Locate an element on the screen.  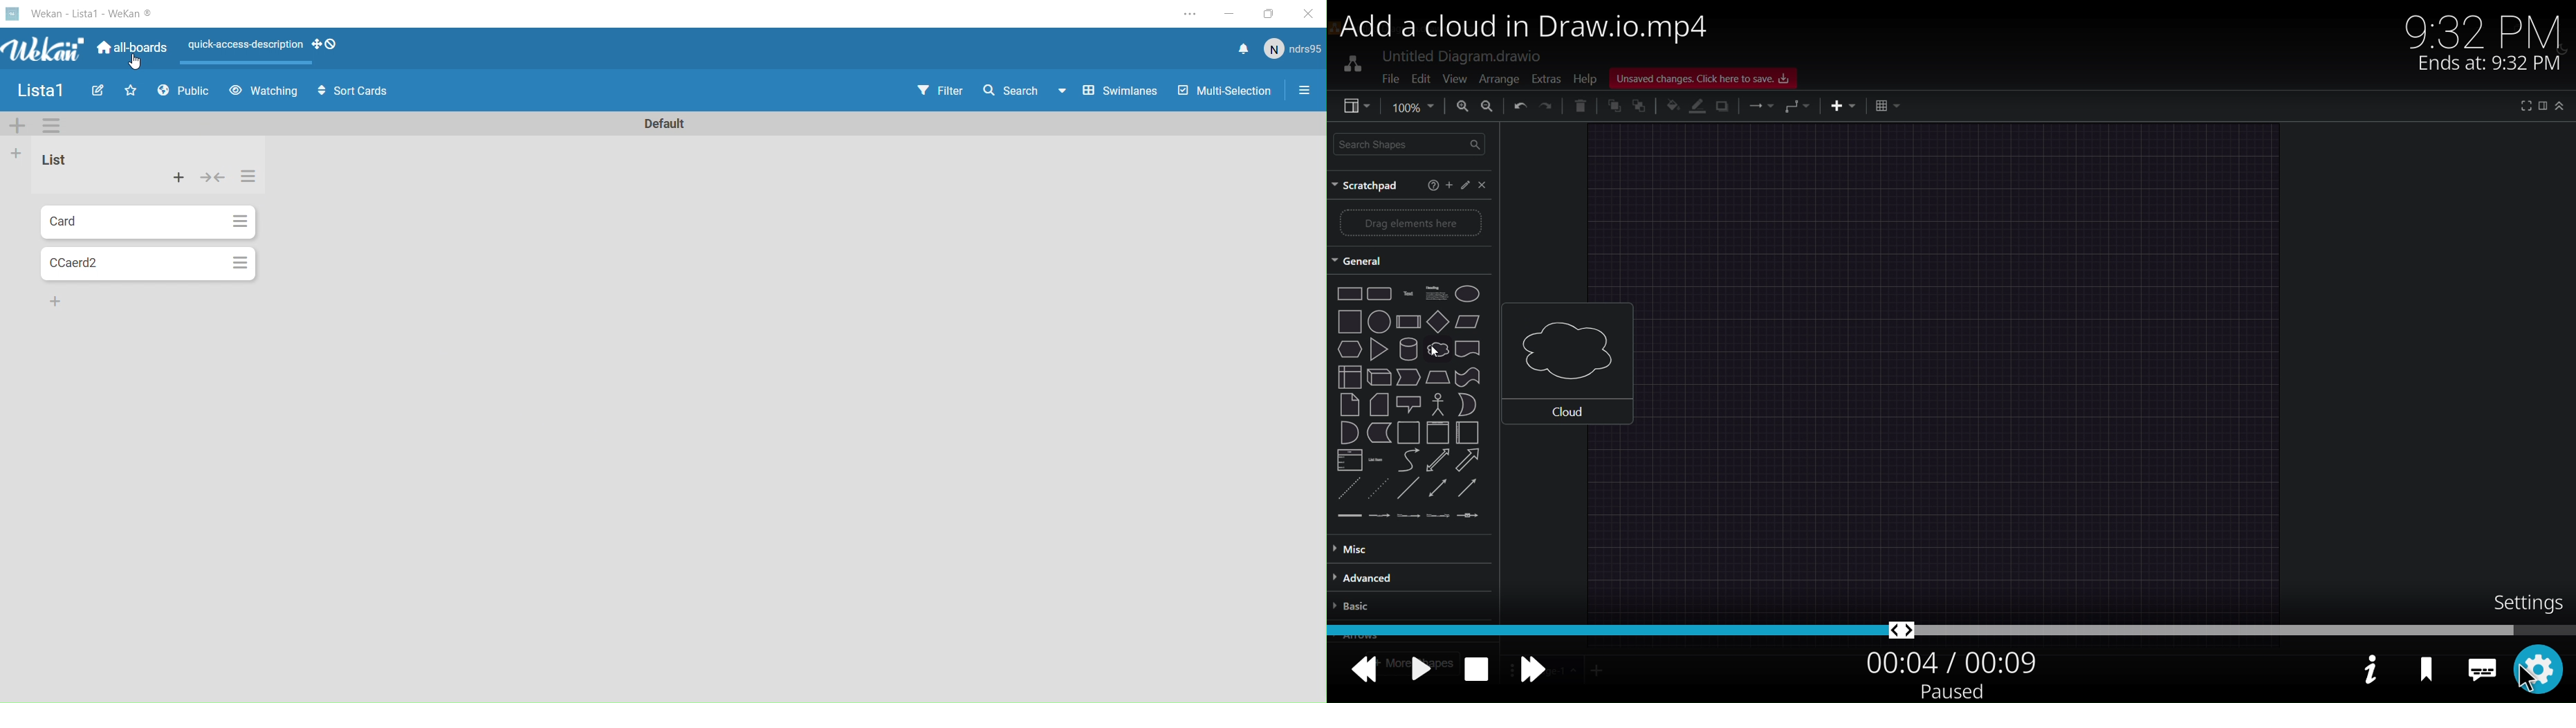
cursor is located at coordinates (2529, 681).